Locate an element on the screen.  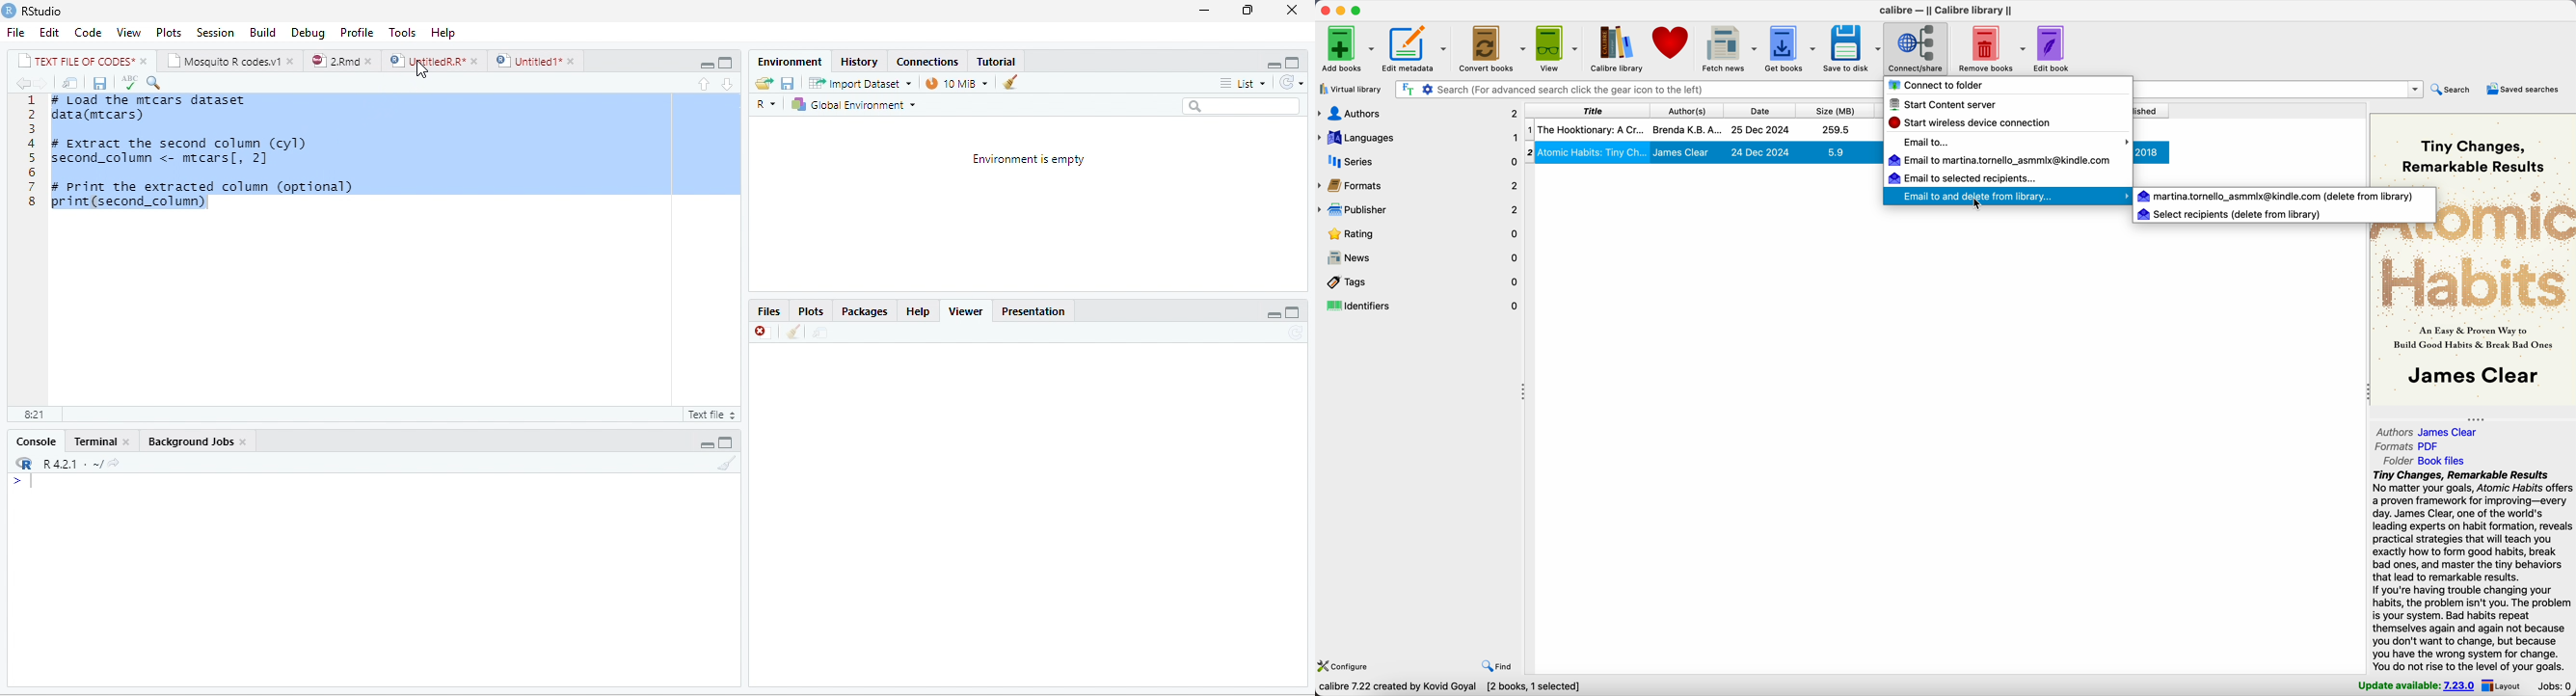
Plots is located at coordinates (815, 311).